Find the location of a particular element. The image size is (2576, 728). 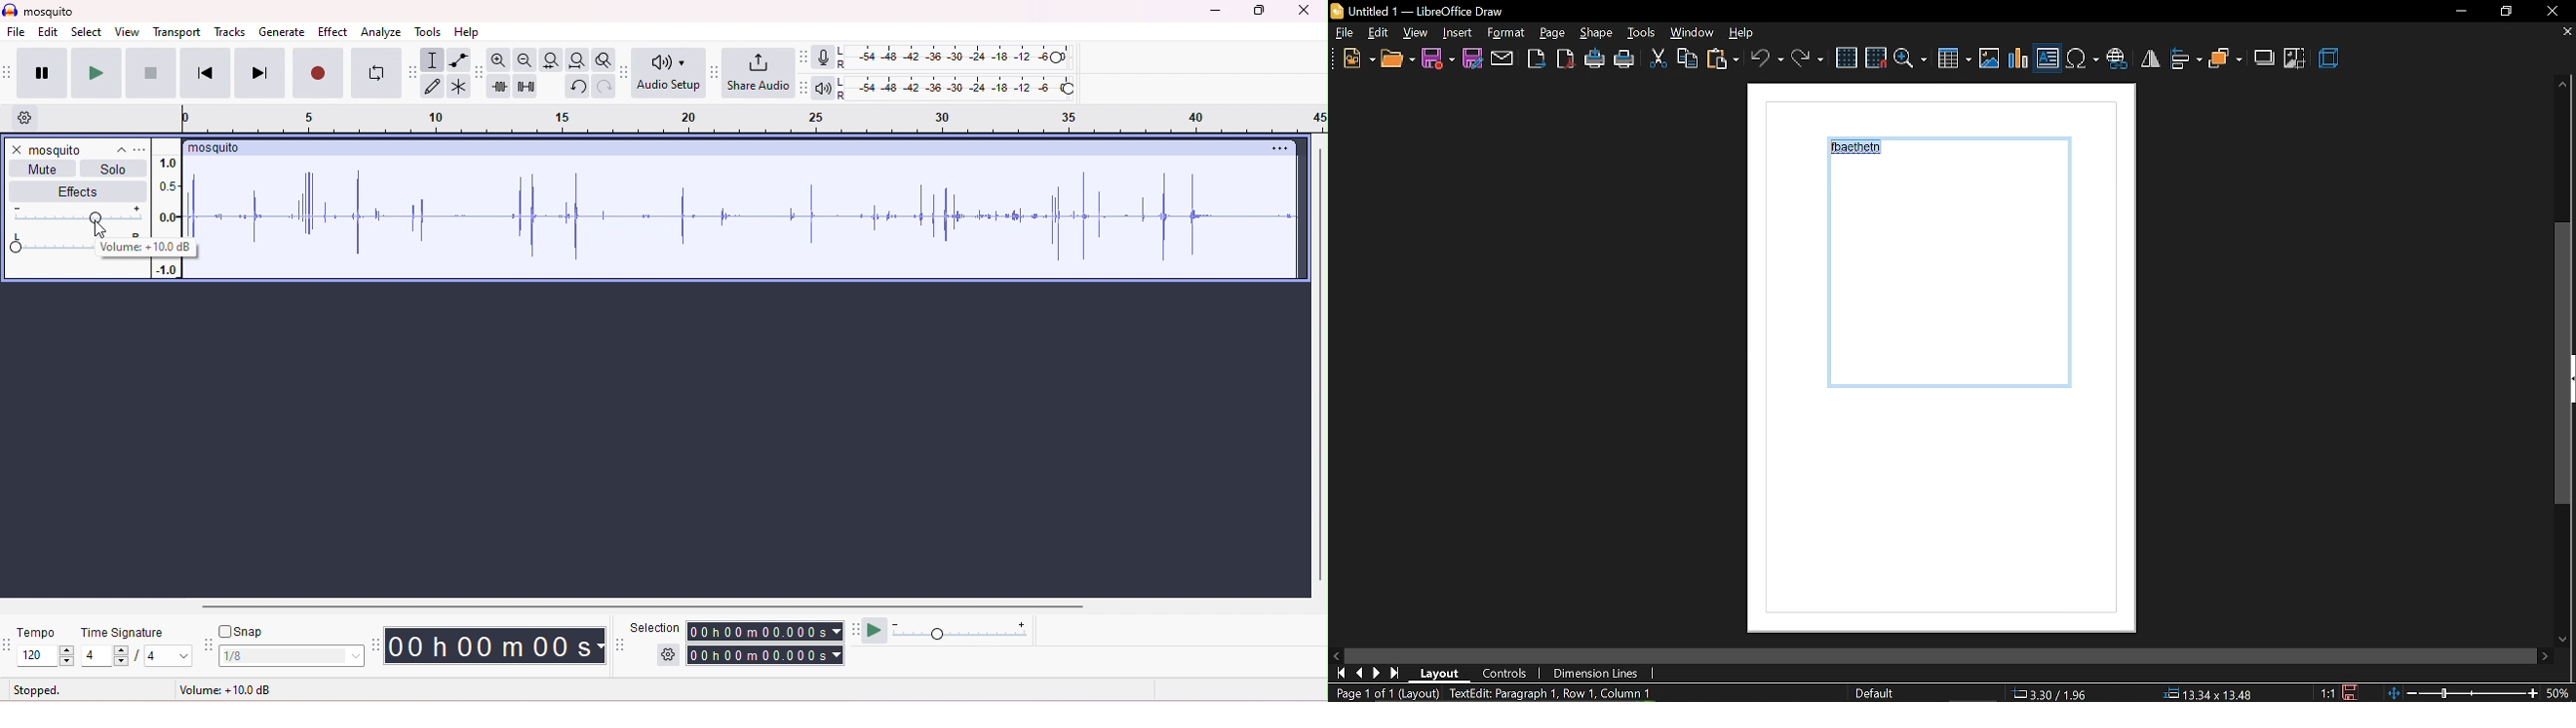

edit is located at coordinates (46, 31).